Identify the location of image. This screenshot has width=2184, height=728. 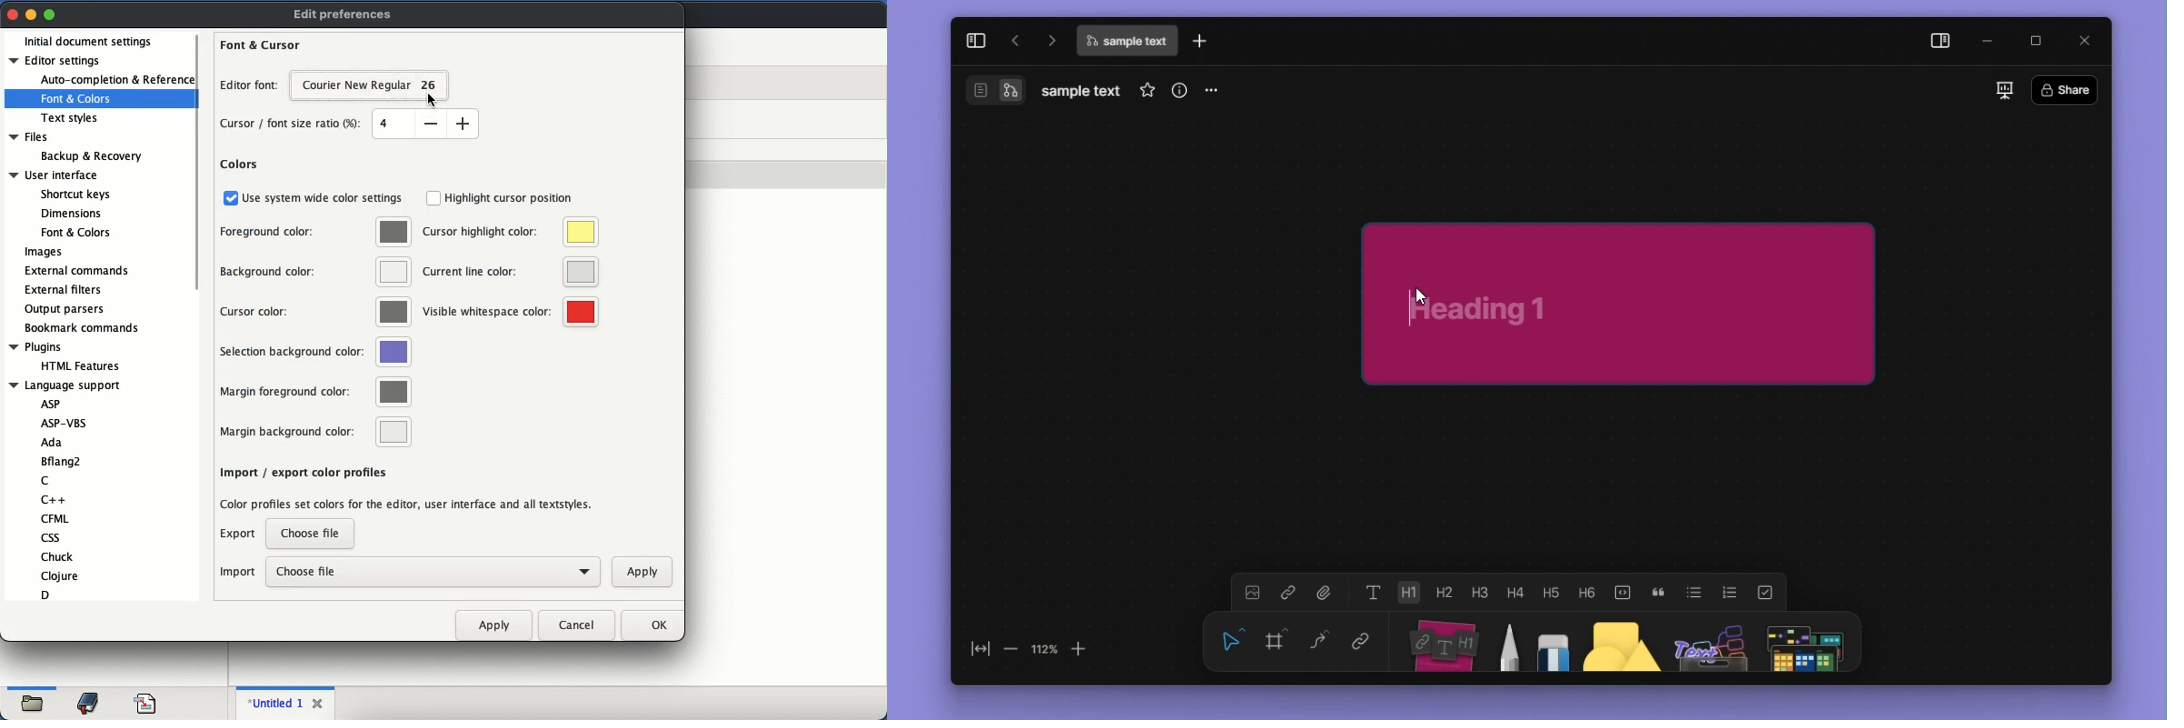
(1252, 592).